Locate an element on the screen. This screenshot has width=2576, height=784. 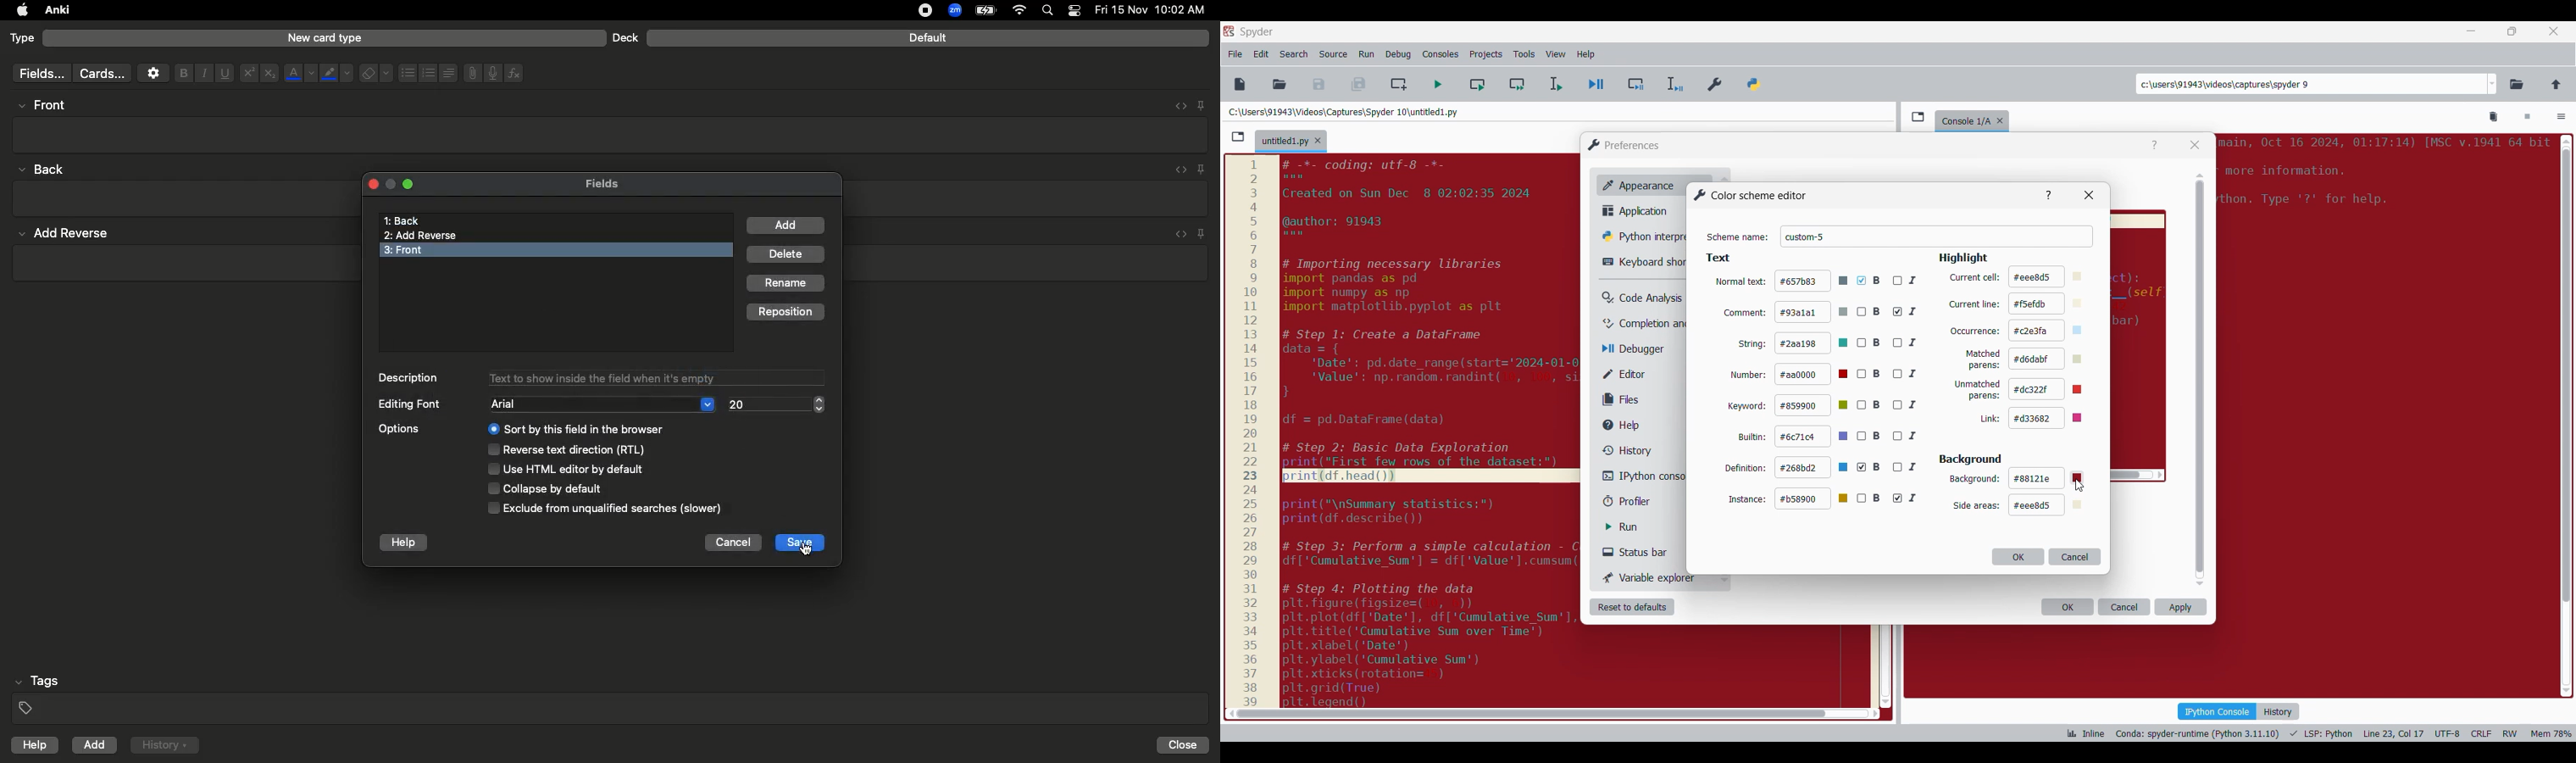
Software name is located at coordinates (1257, 32).